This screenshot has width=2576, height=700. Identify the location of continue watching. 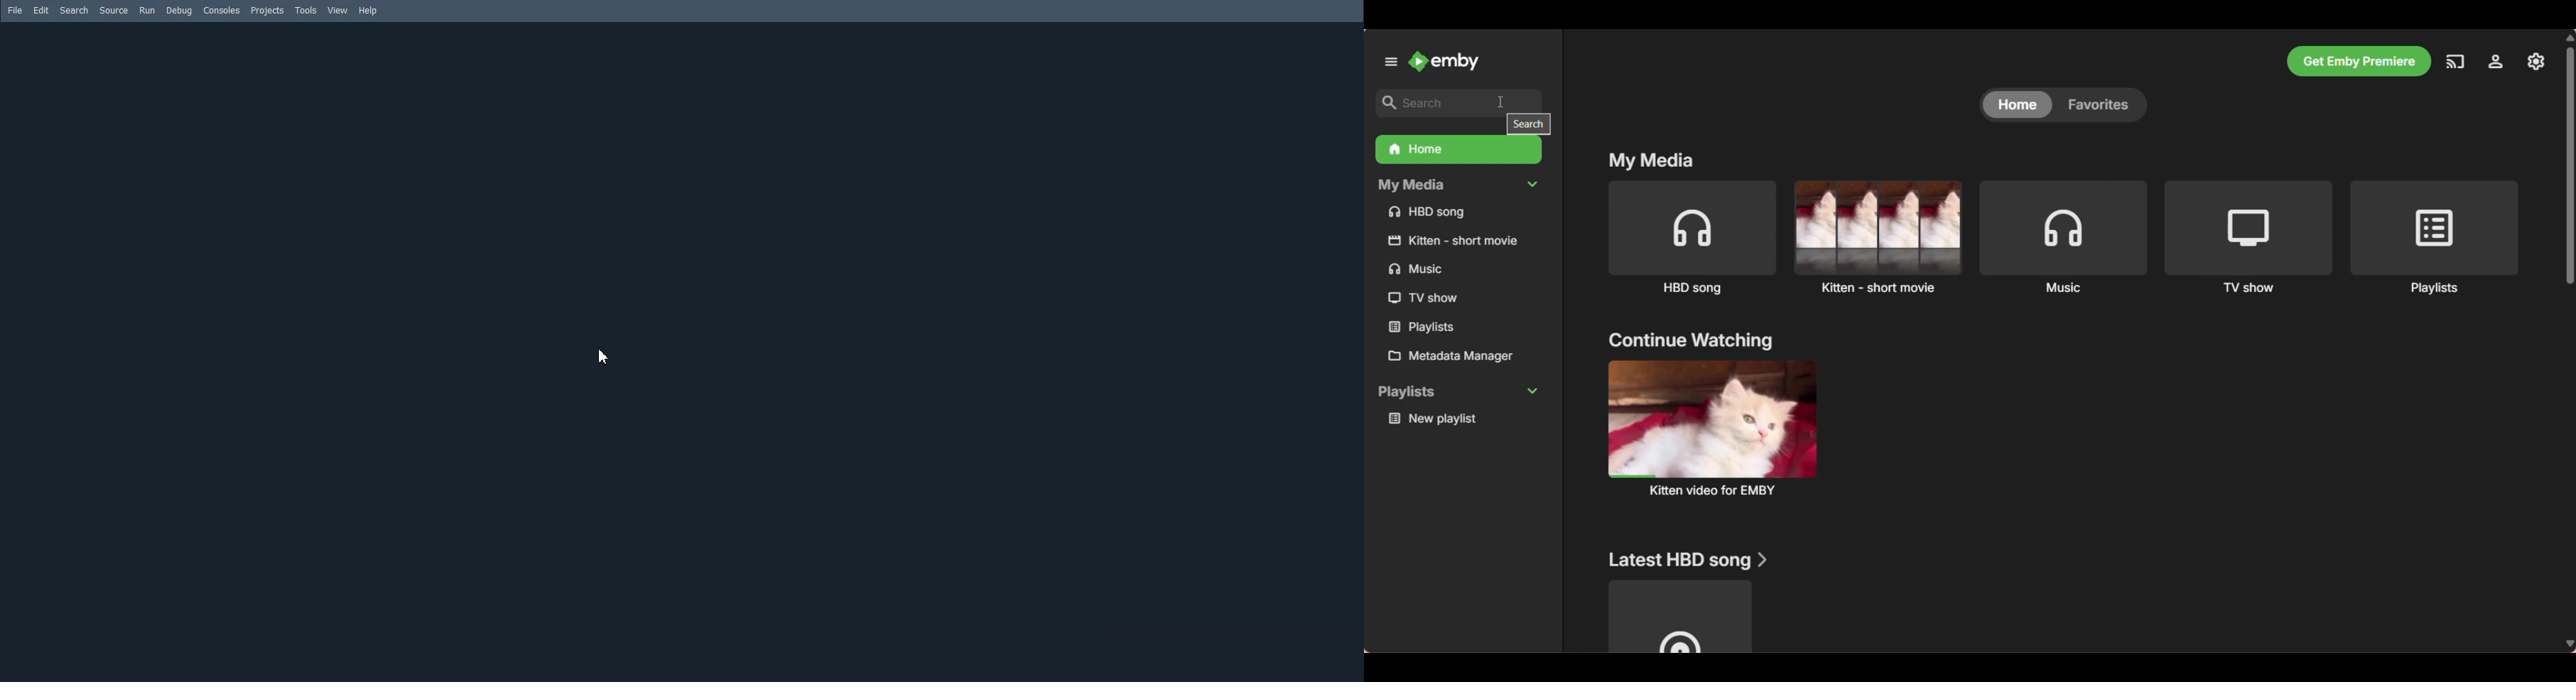
(1690, 342).